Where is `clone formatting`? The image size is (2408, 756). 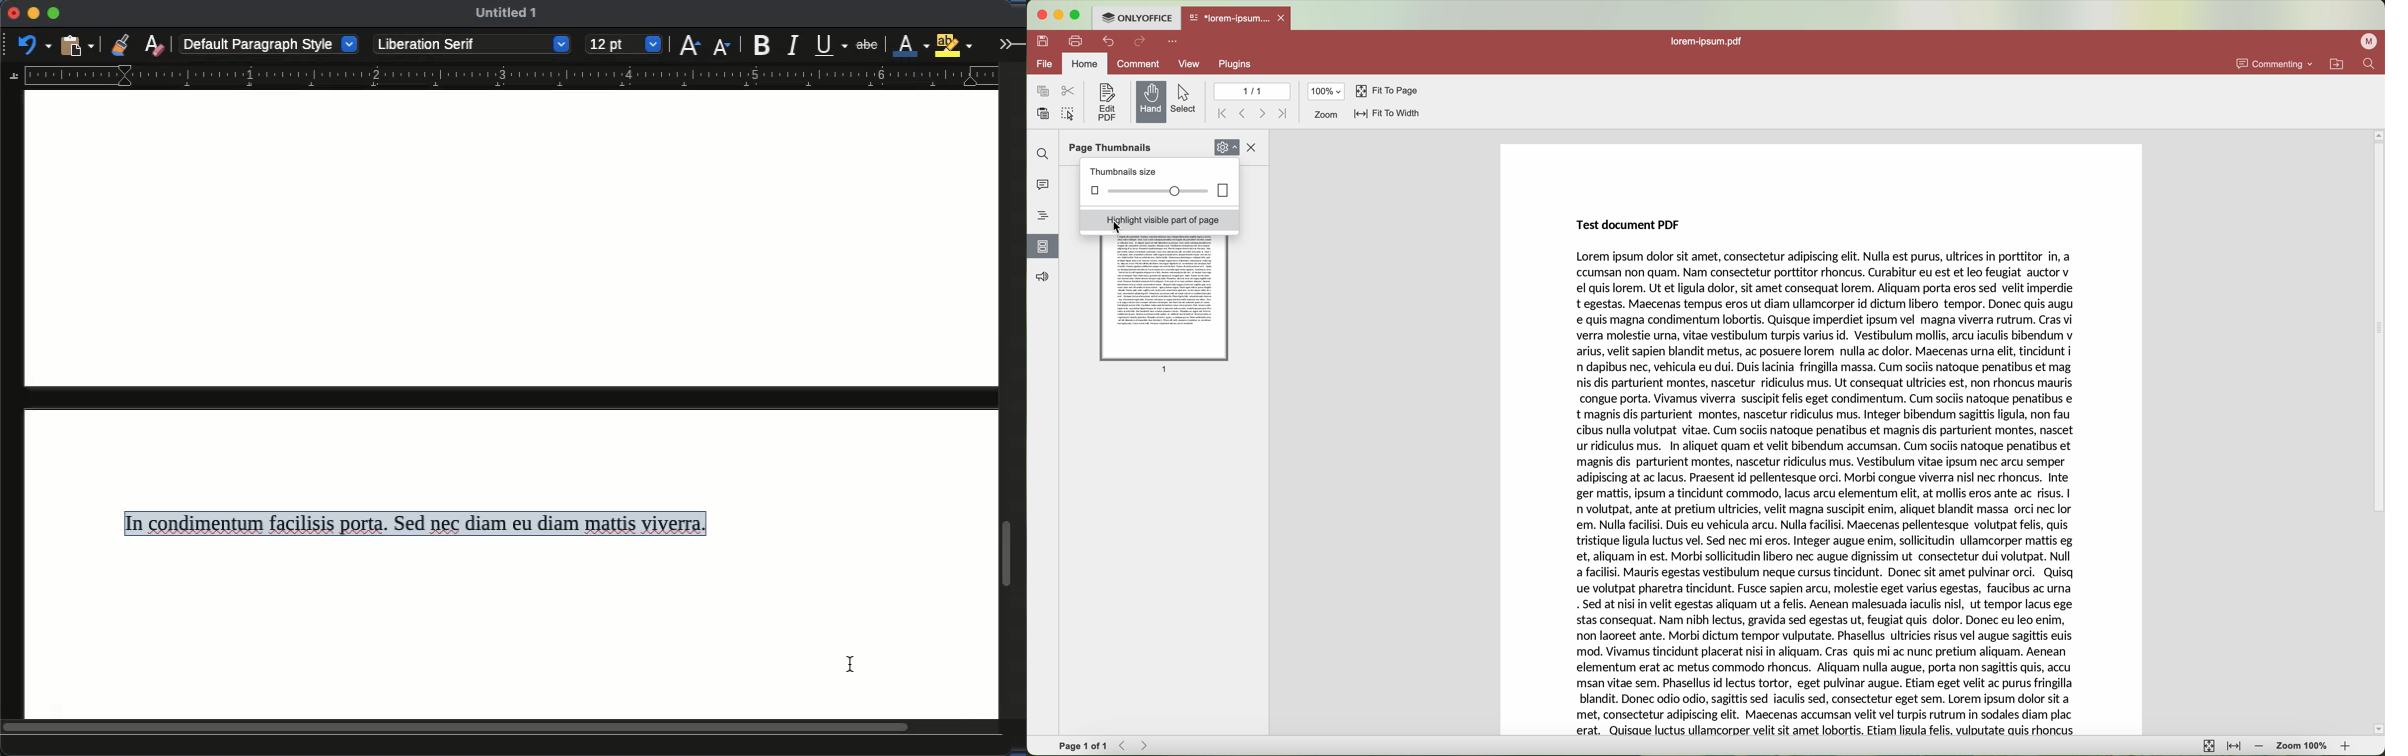 clone formatting is located at coordinates (120, 44).